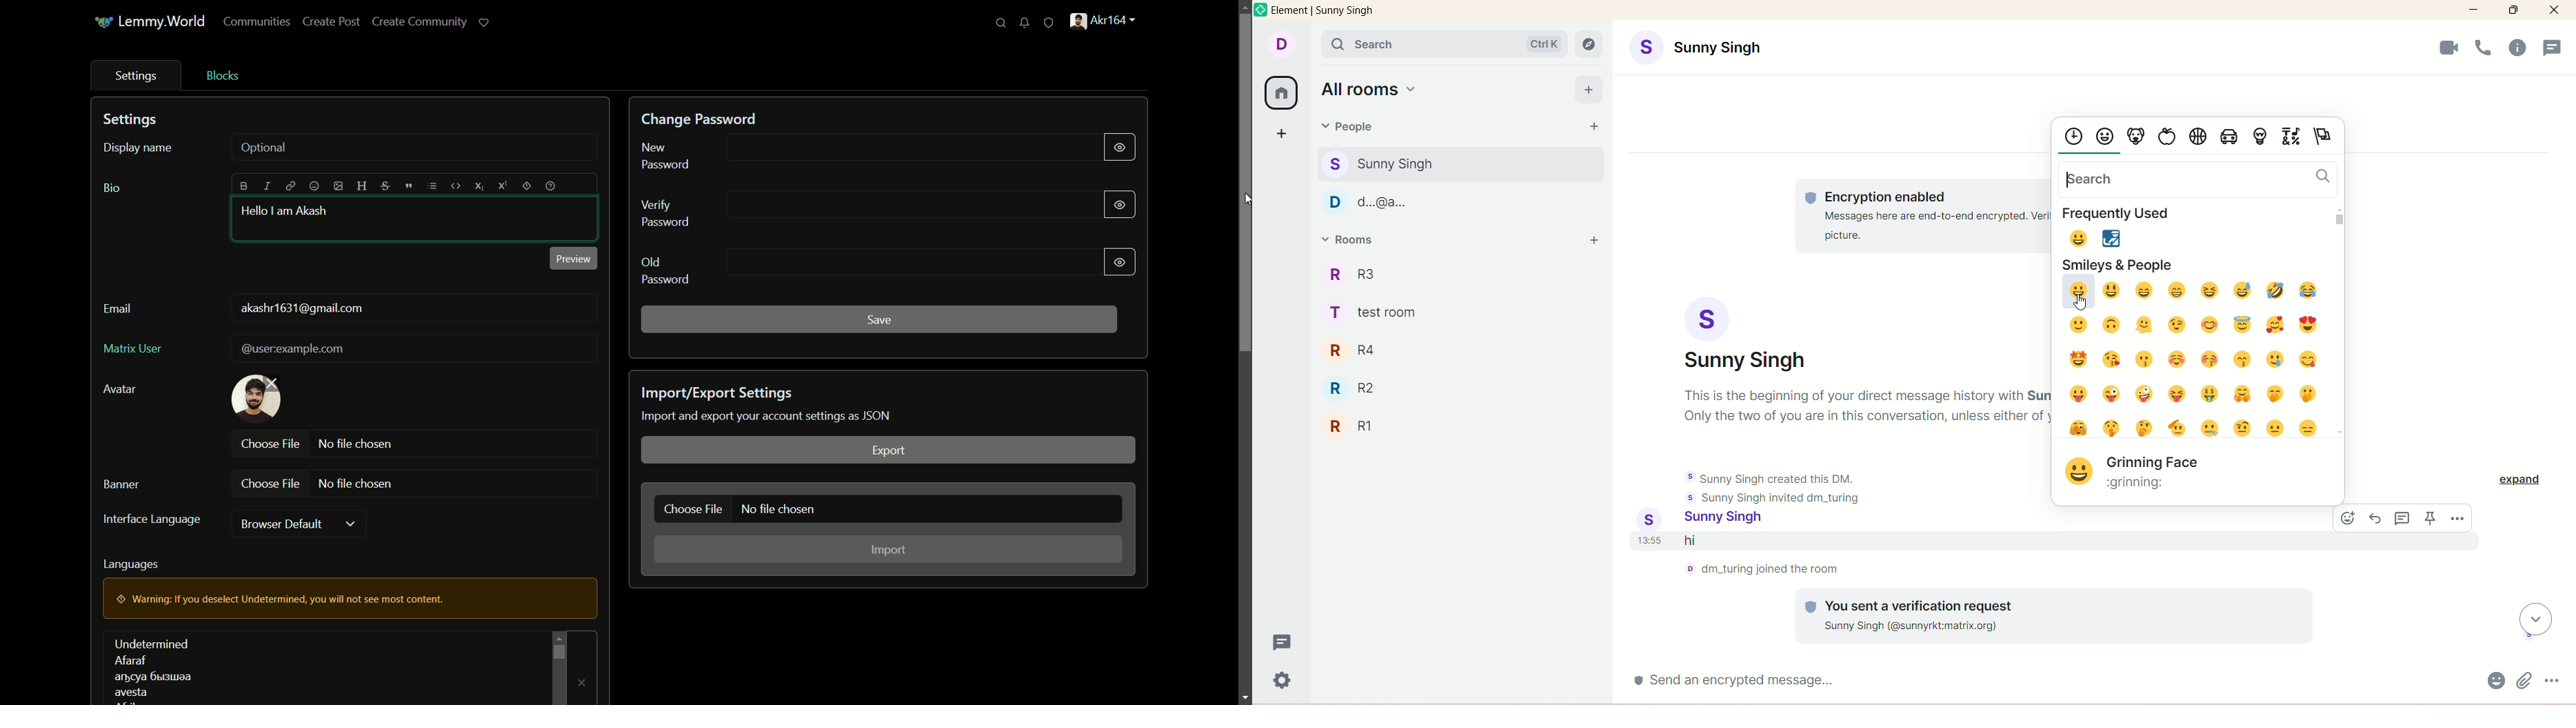  What do you see at coordinates (245, 187) in the screenshot?
I see `bold` at bounding box center [245, 187].